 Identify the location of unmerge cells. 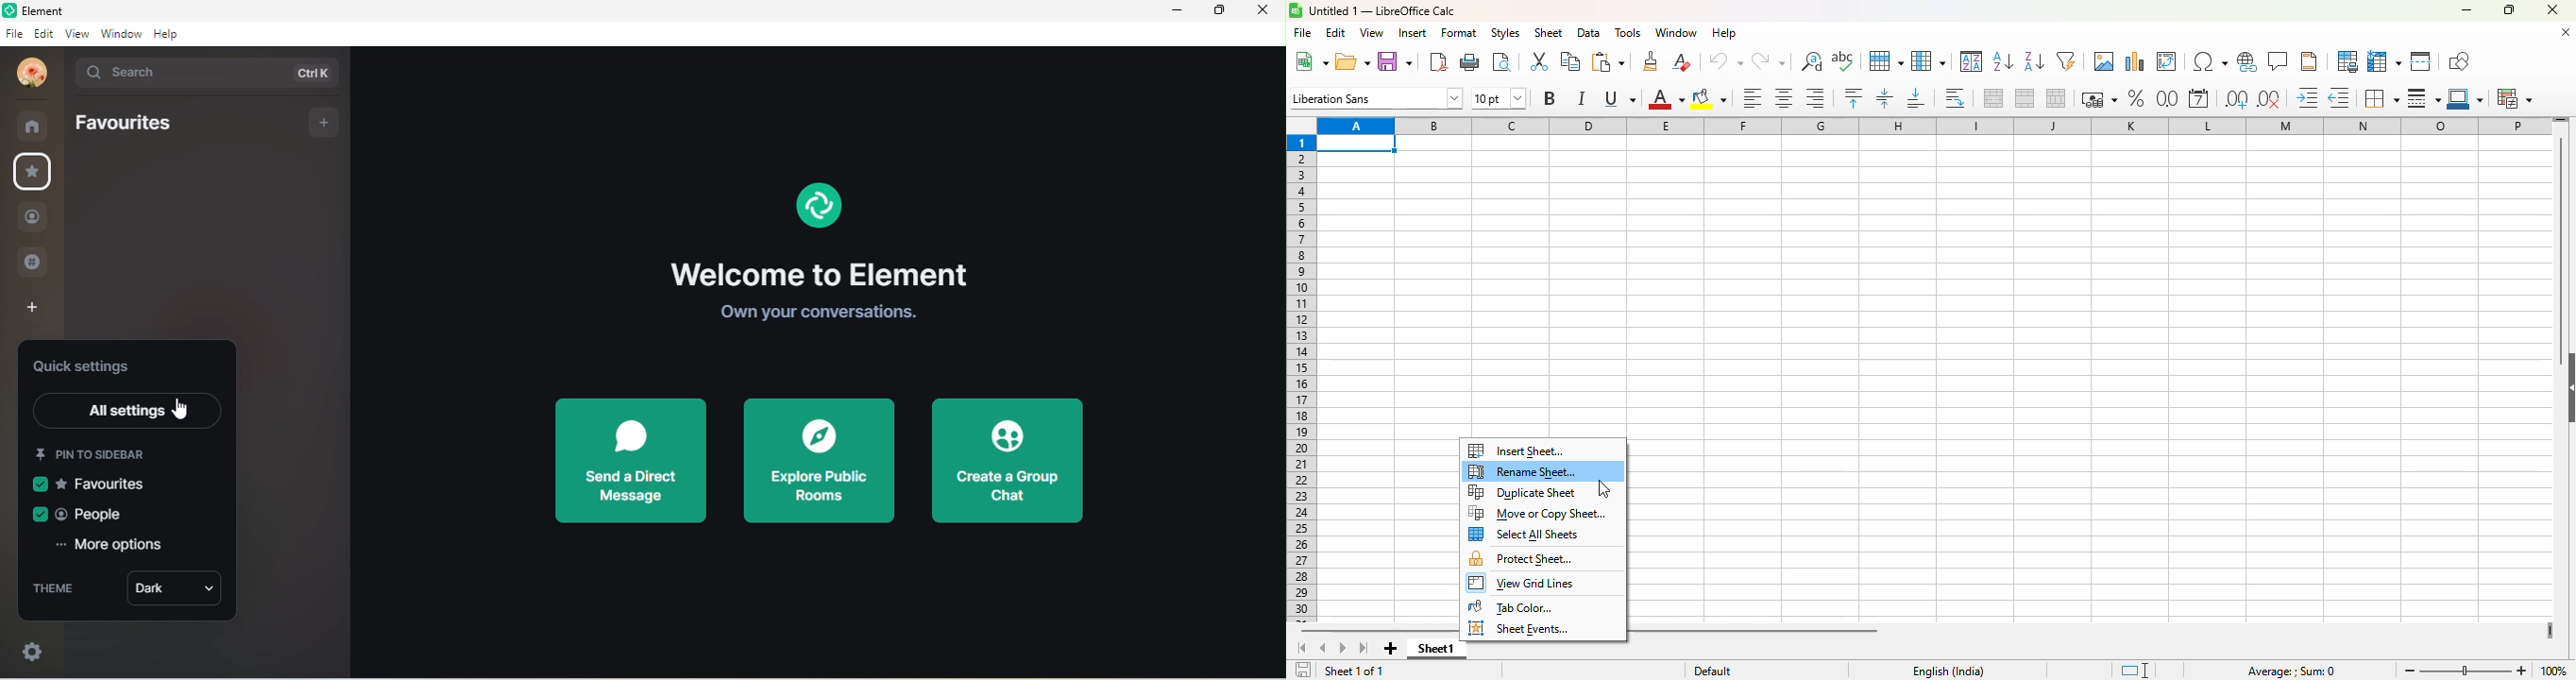
(2056, 97).